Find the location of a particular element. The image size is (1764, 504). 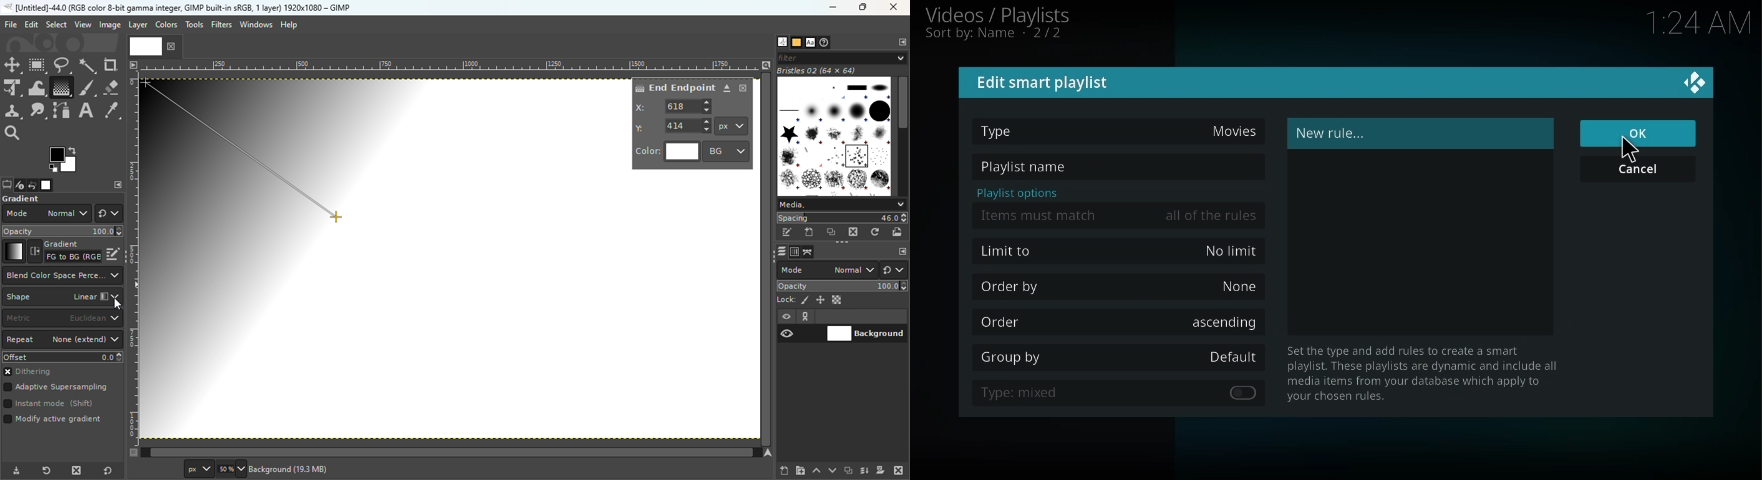

Move tool is located at coordinates (13, 65).